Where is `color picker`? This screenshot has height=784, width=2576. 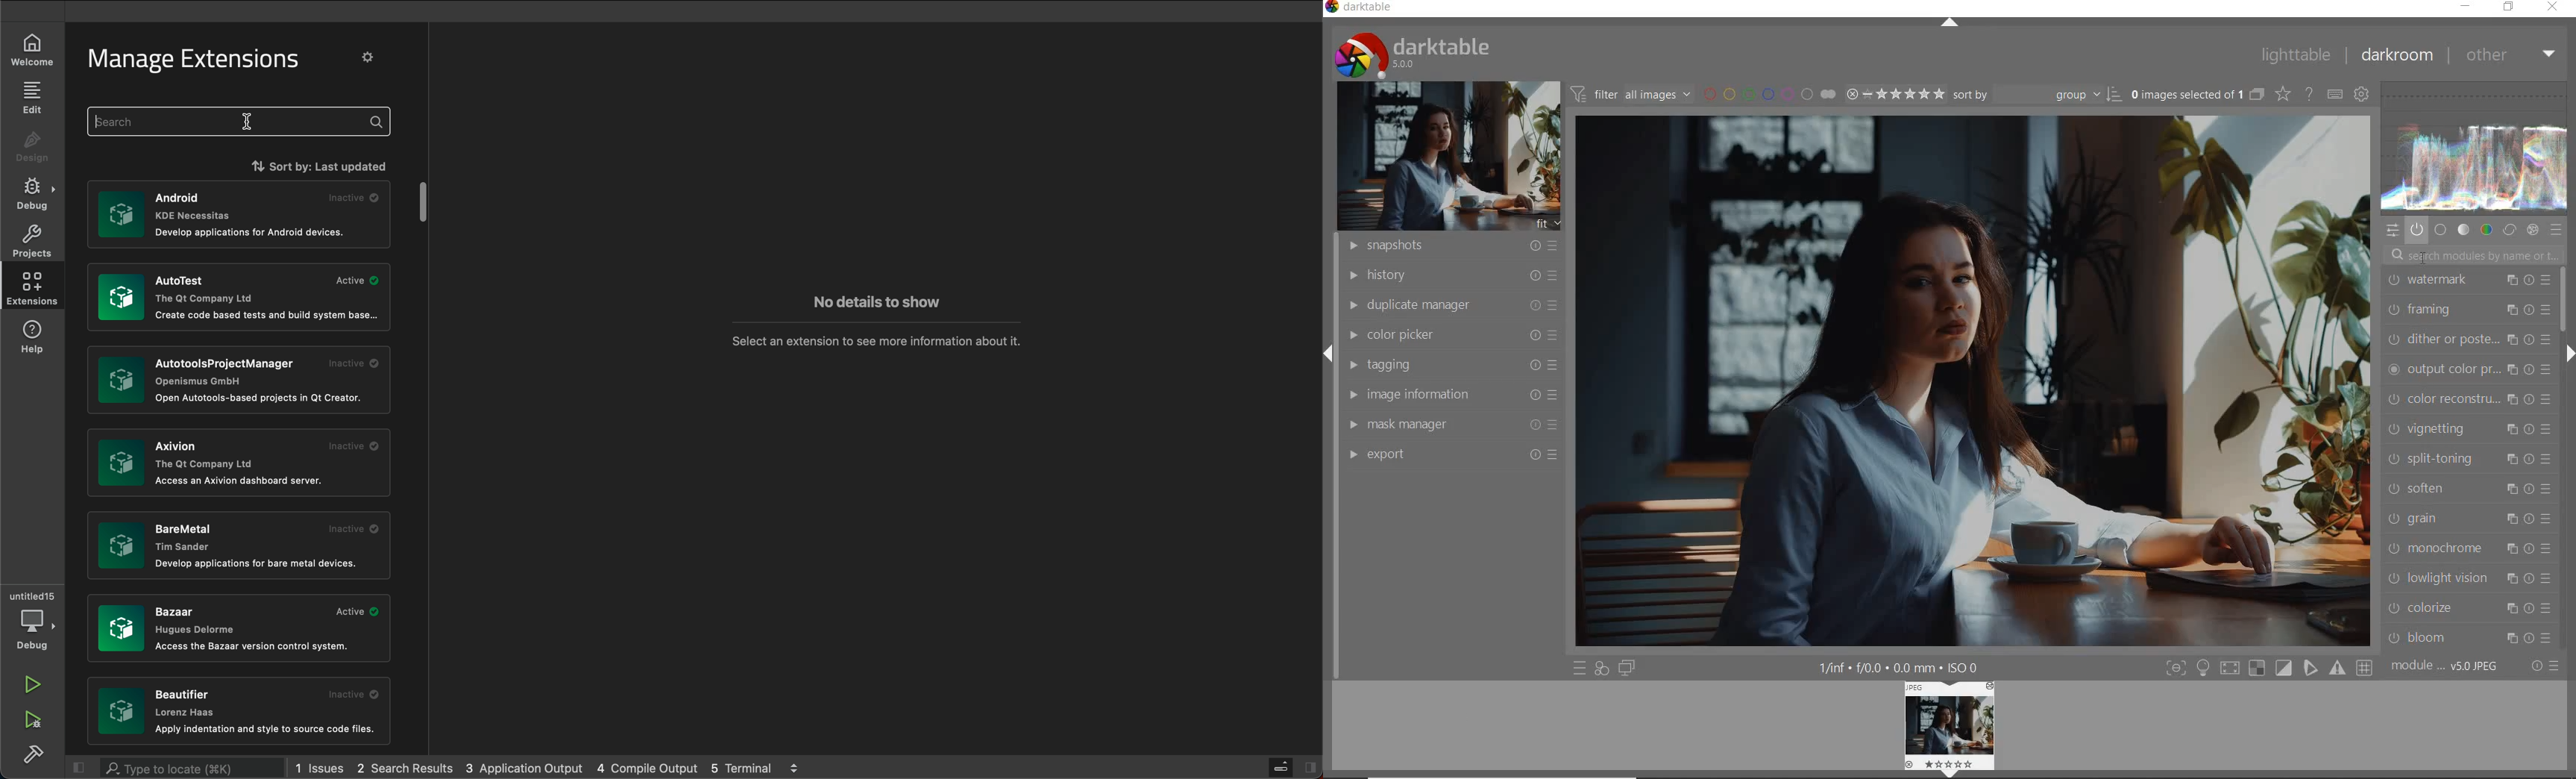
color picker is located at coordinates (1451, 335).